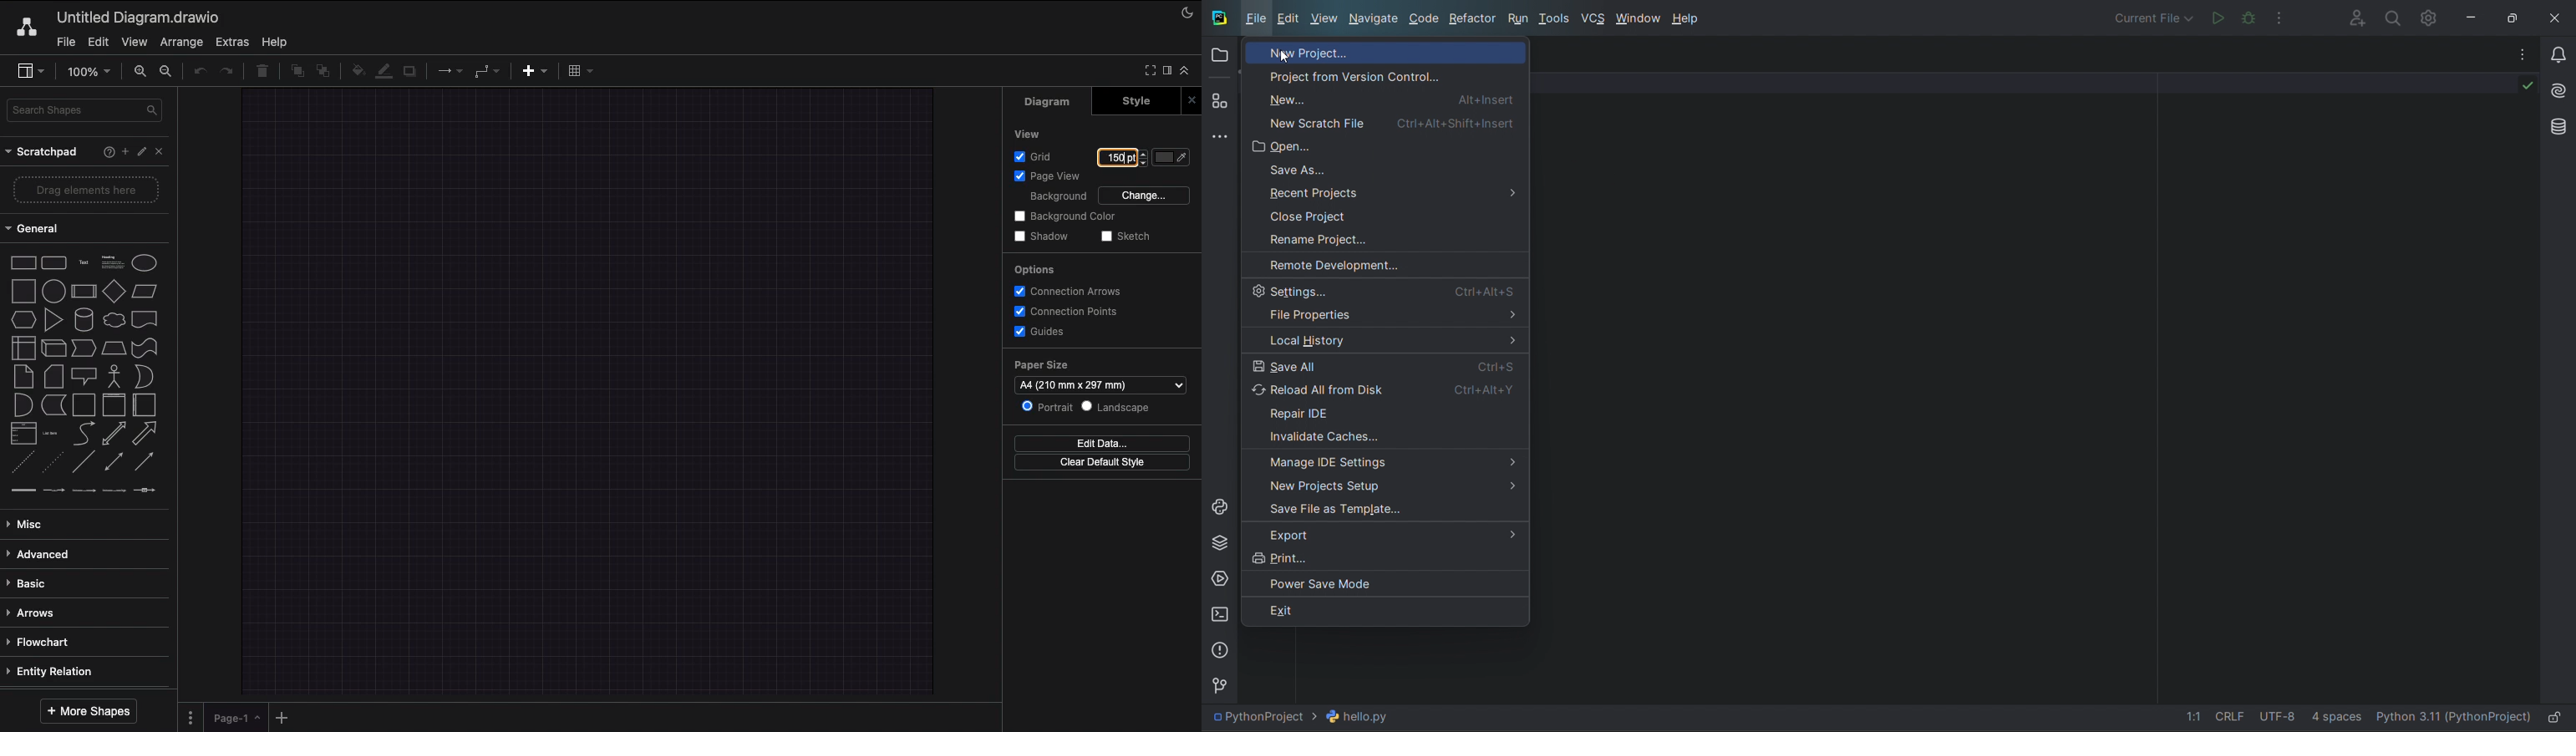  Describe the element at coordinates (122, 151) in the screenshot. I see `Add` at that location.